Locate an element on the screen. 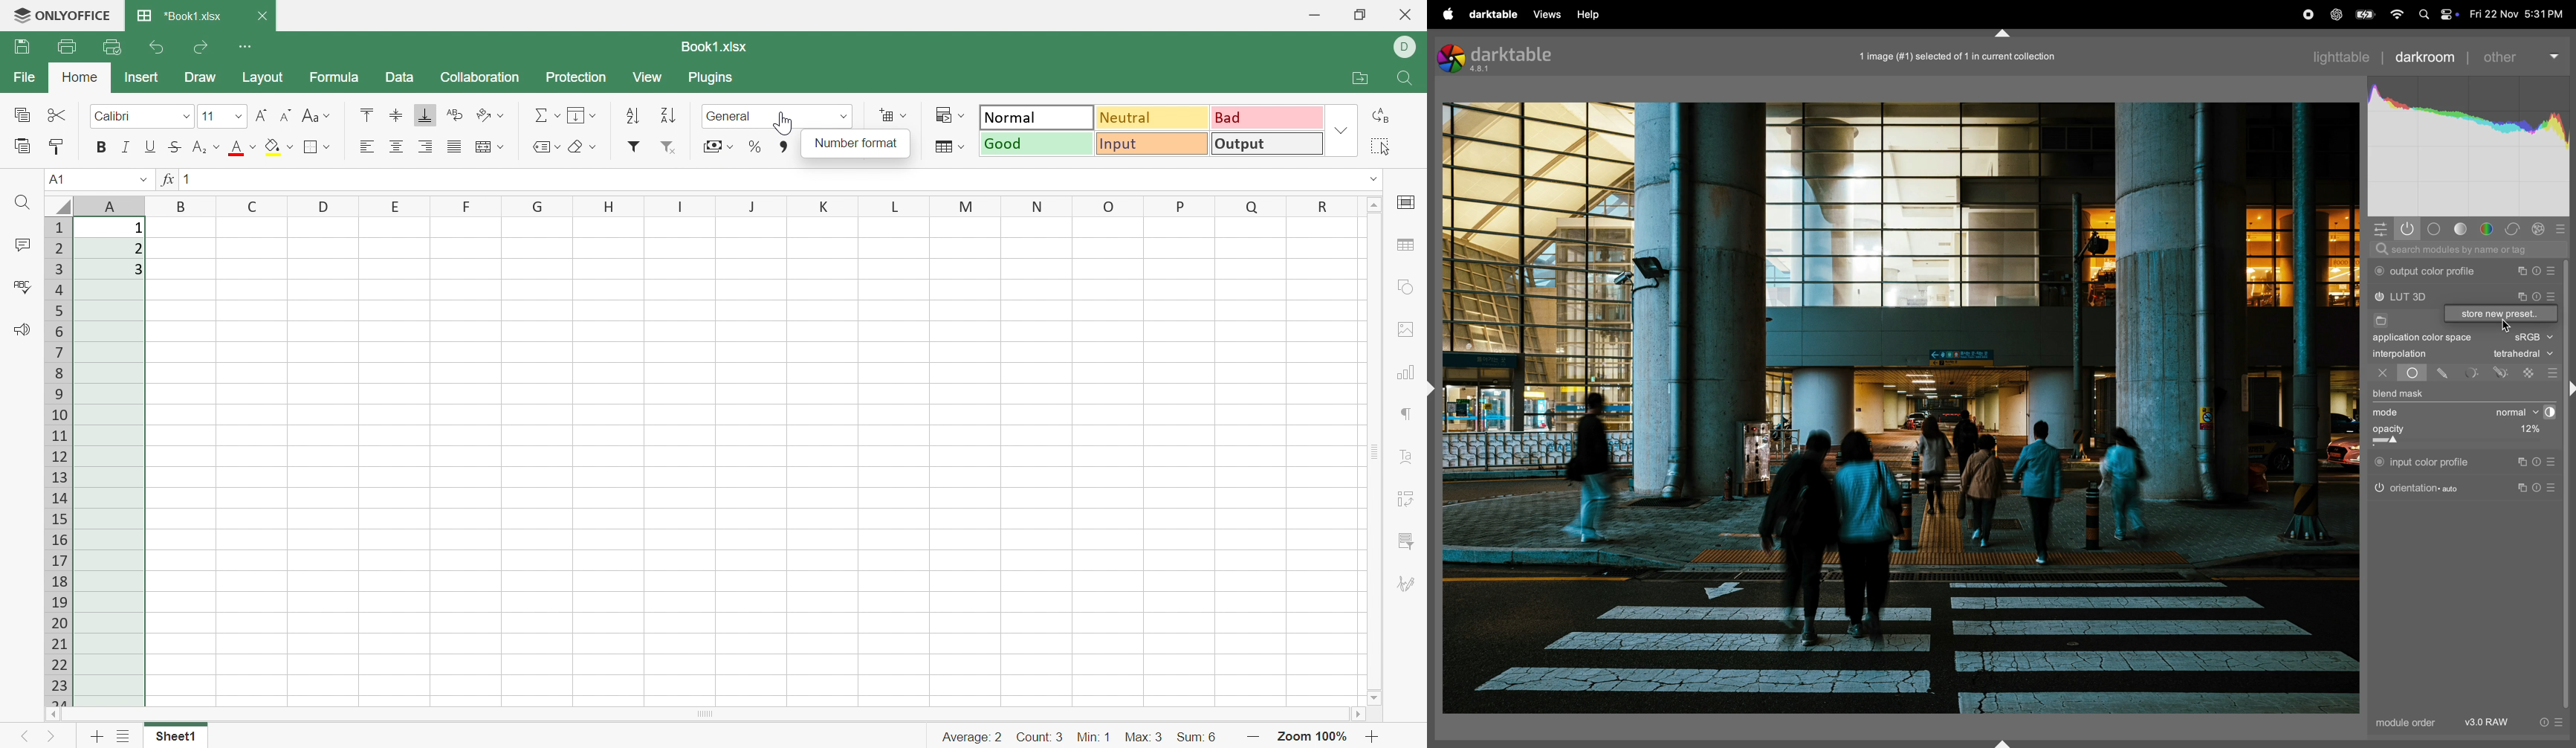 The height and width of the screenshot is (756, 2576). Bad is located at coordinates (1266, 117).